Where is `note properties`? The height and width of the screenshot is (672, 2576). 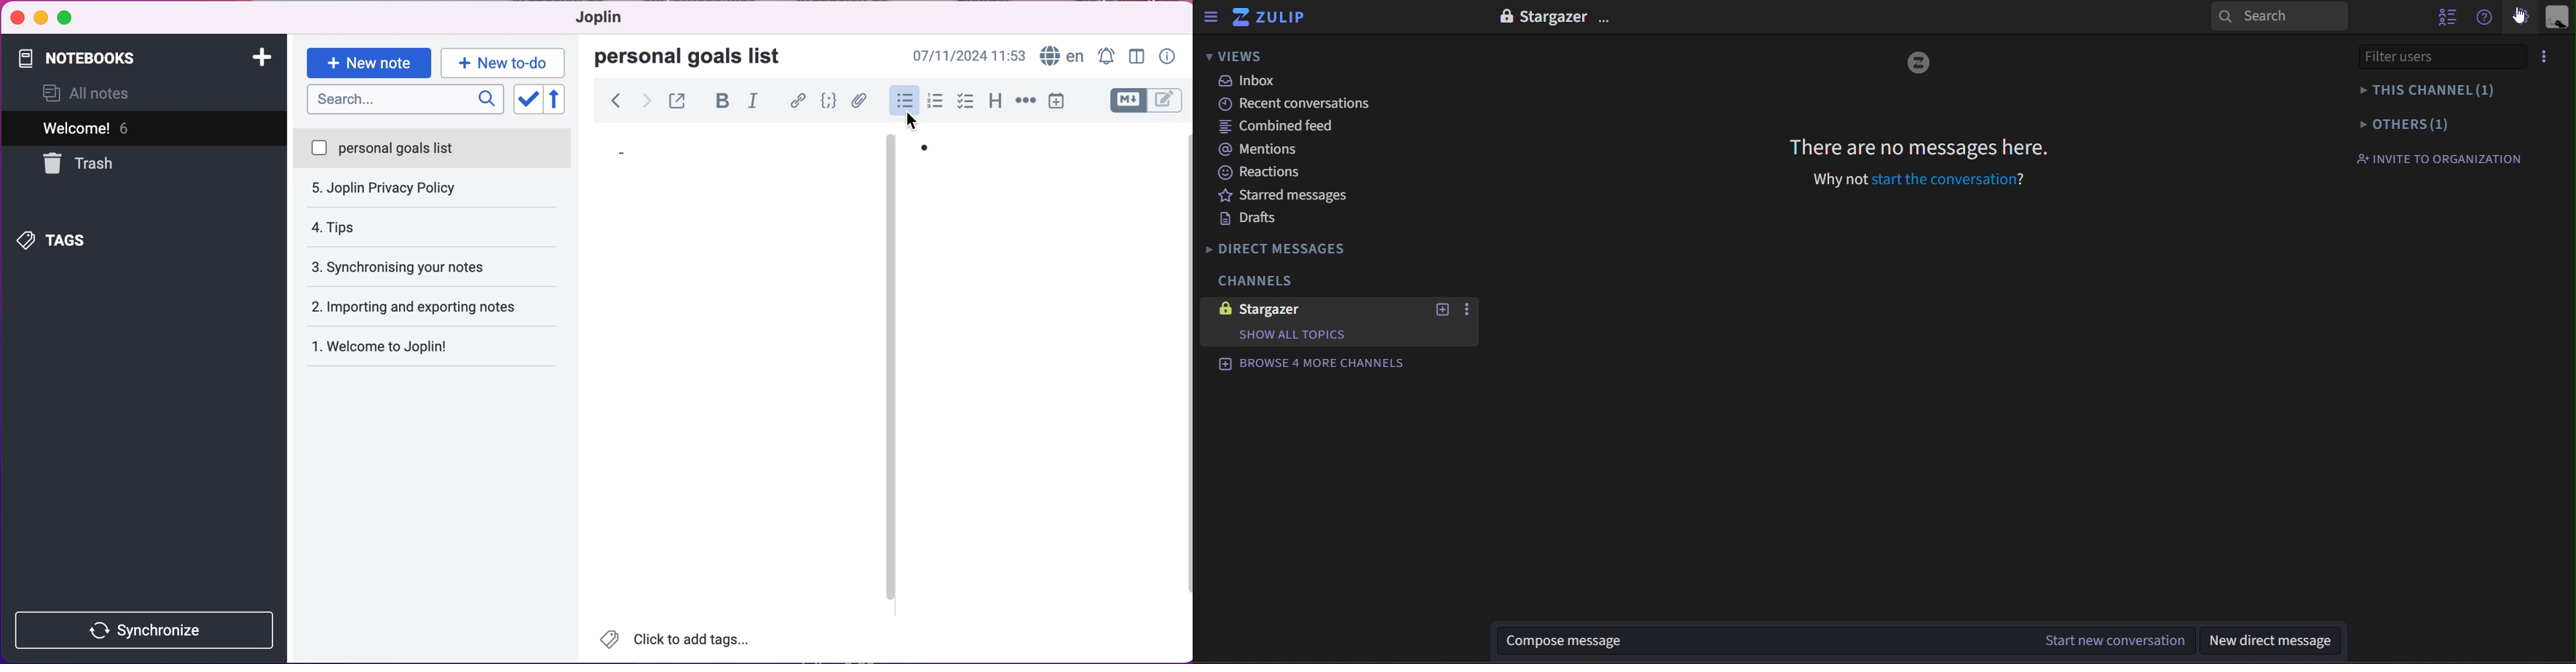 note properties is located at coordinates (1168, 55).